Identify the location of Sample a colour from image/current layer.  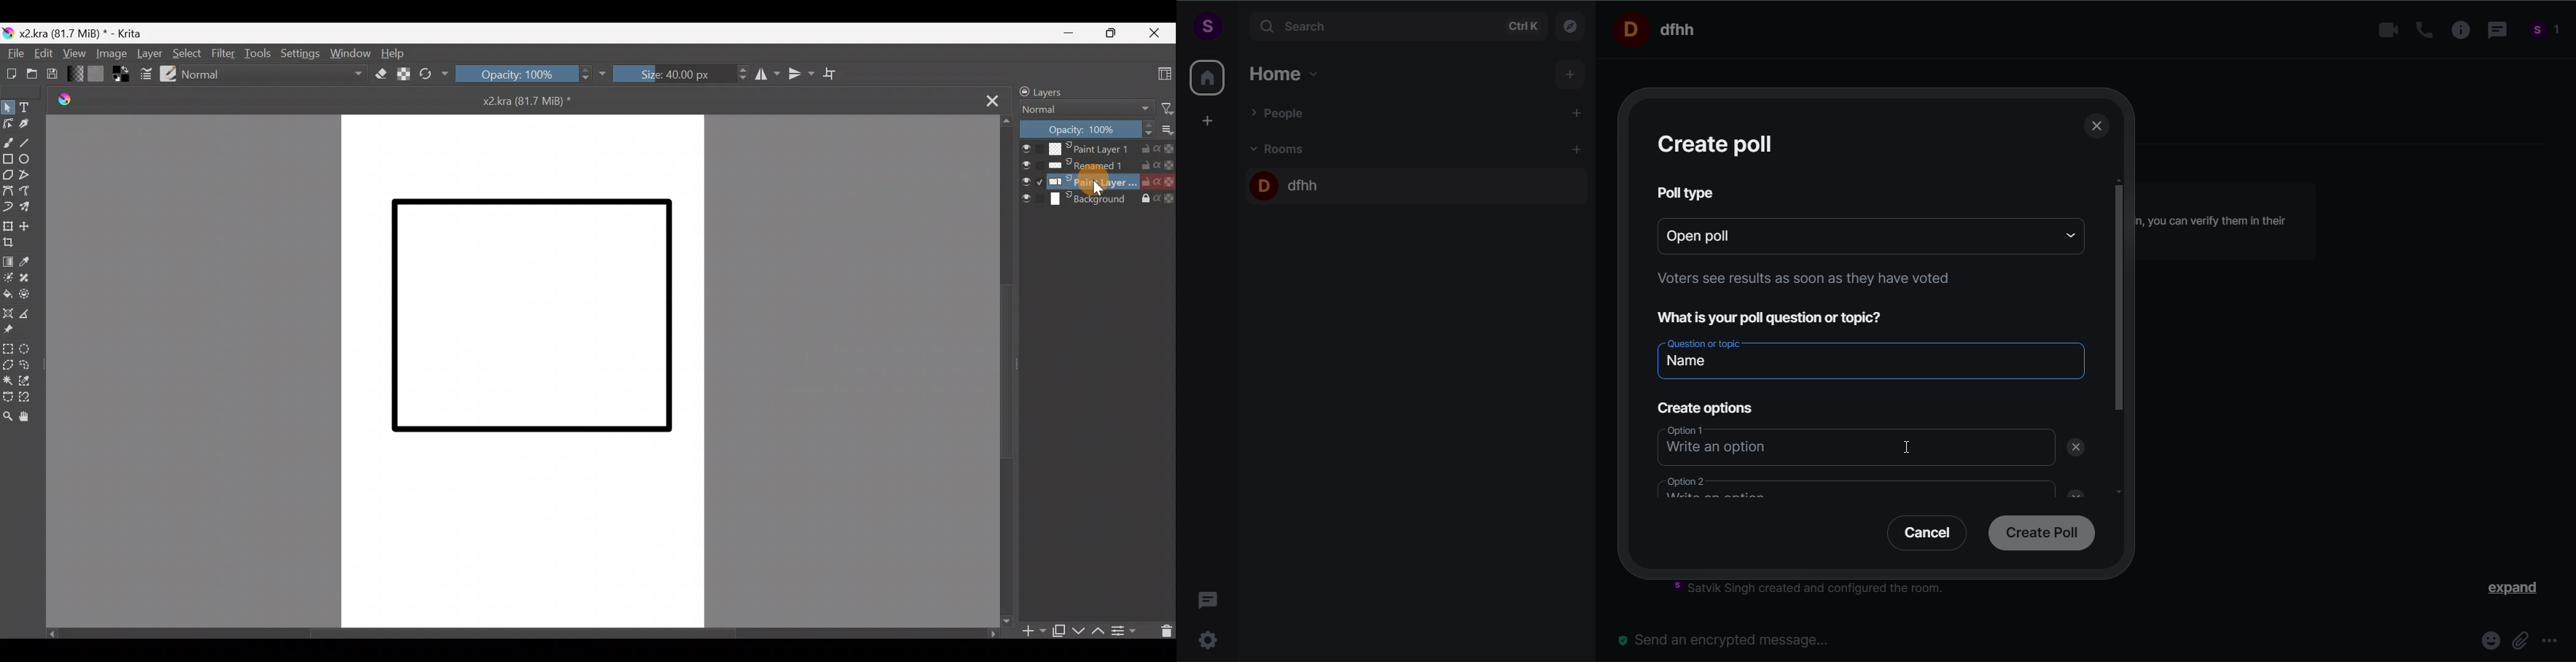
(30, 262).